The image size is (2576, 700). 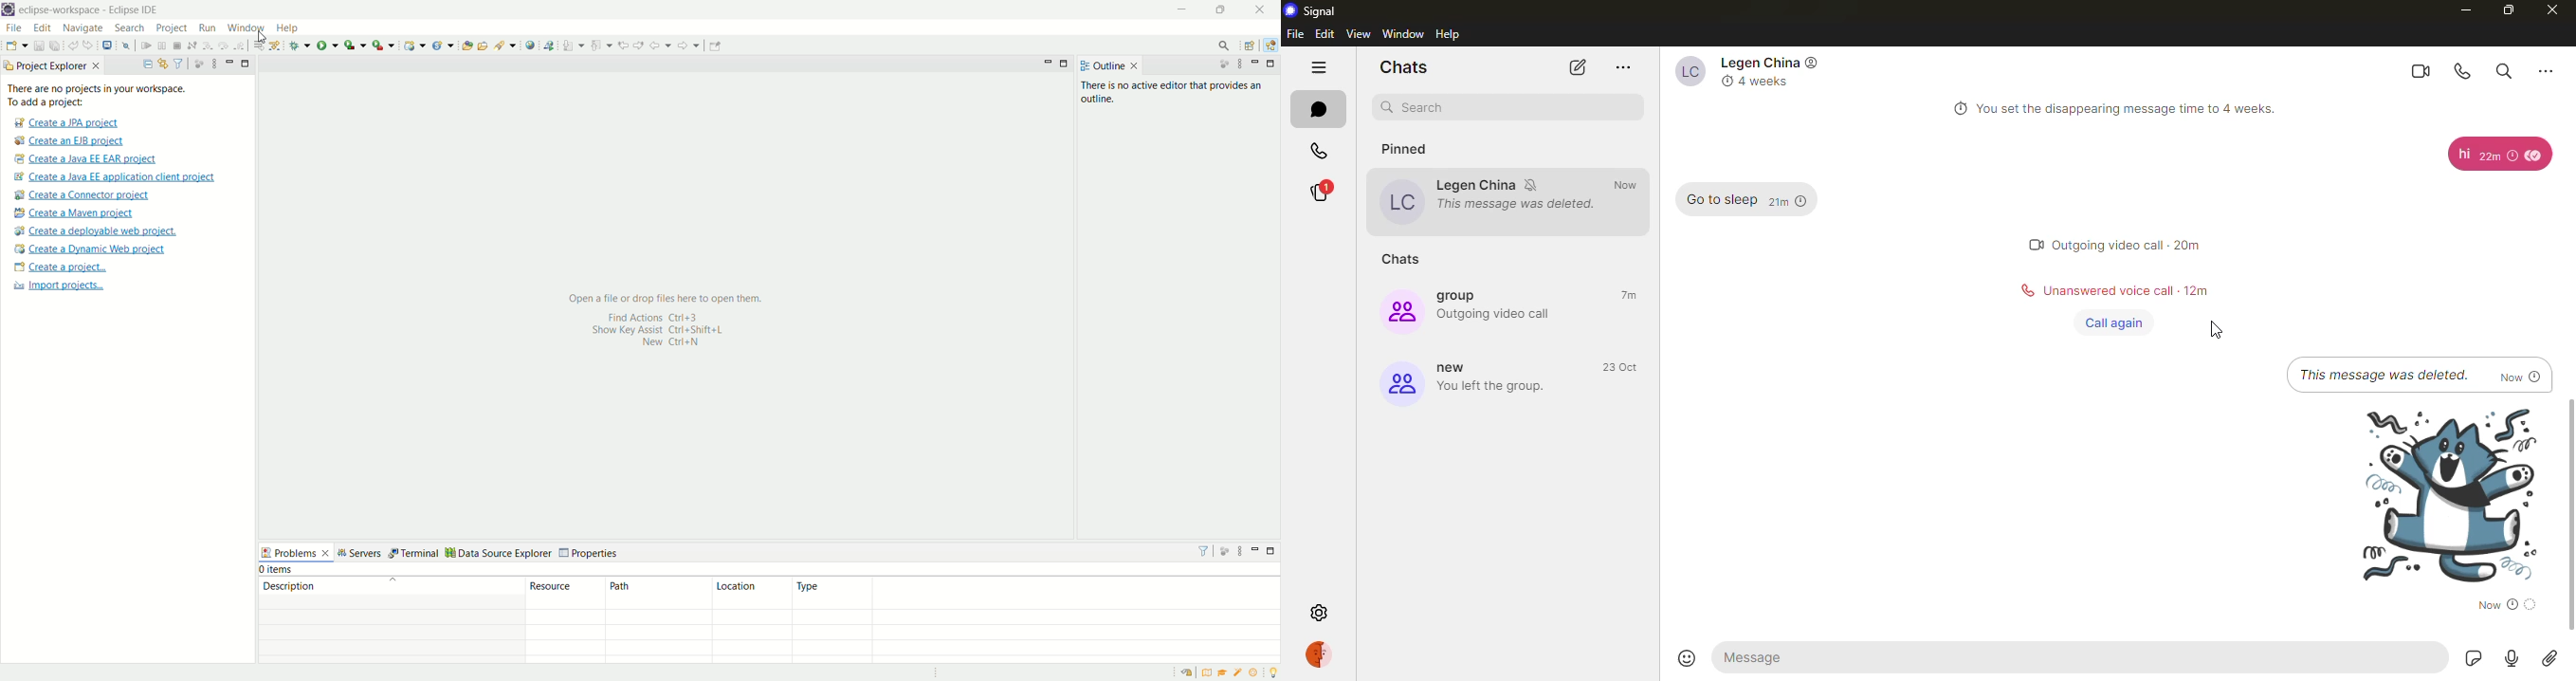 What do you see at coordinates (1186, 674) in the screenshot?
I see `restore welcome` at bounding box center [1186, 674].